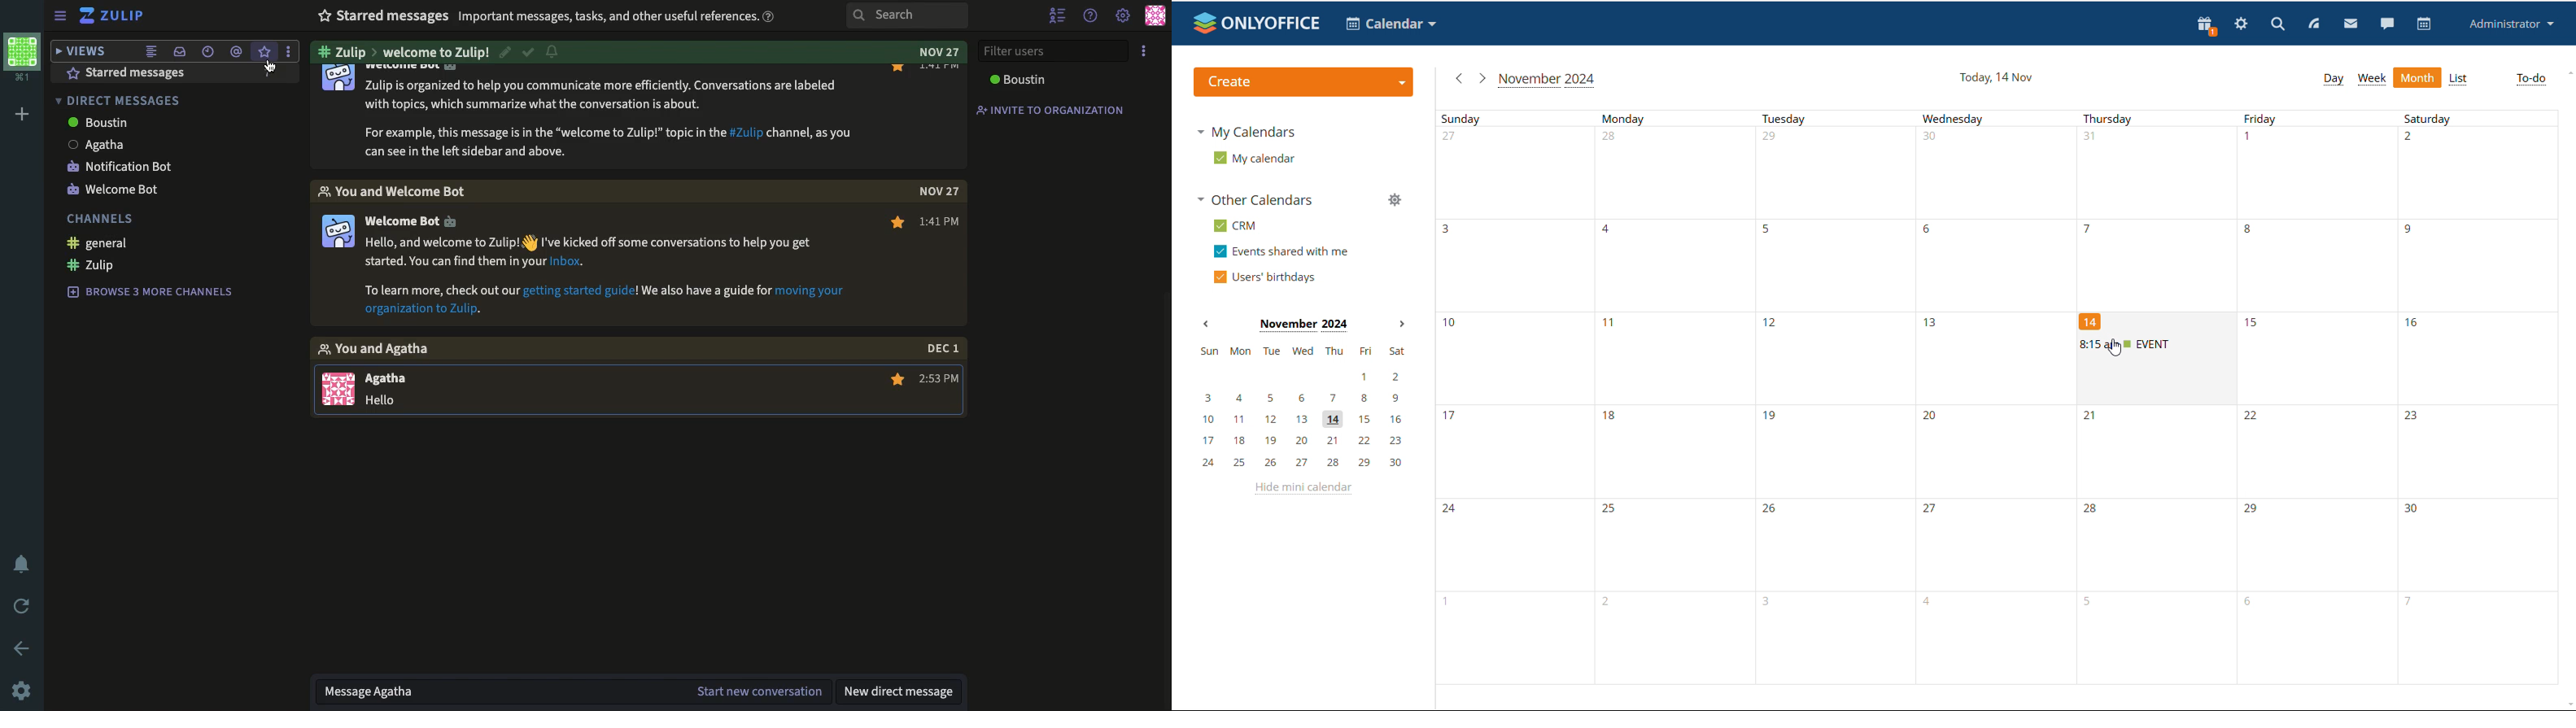 Image resolution: width=2576 pixels, height=728 pixels. I want to click on previous month, so click(1457, 79).